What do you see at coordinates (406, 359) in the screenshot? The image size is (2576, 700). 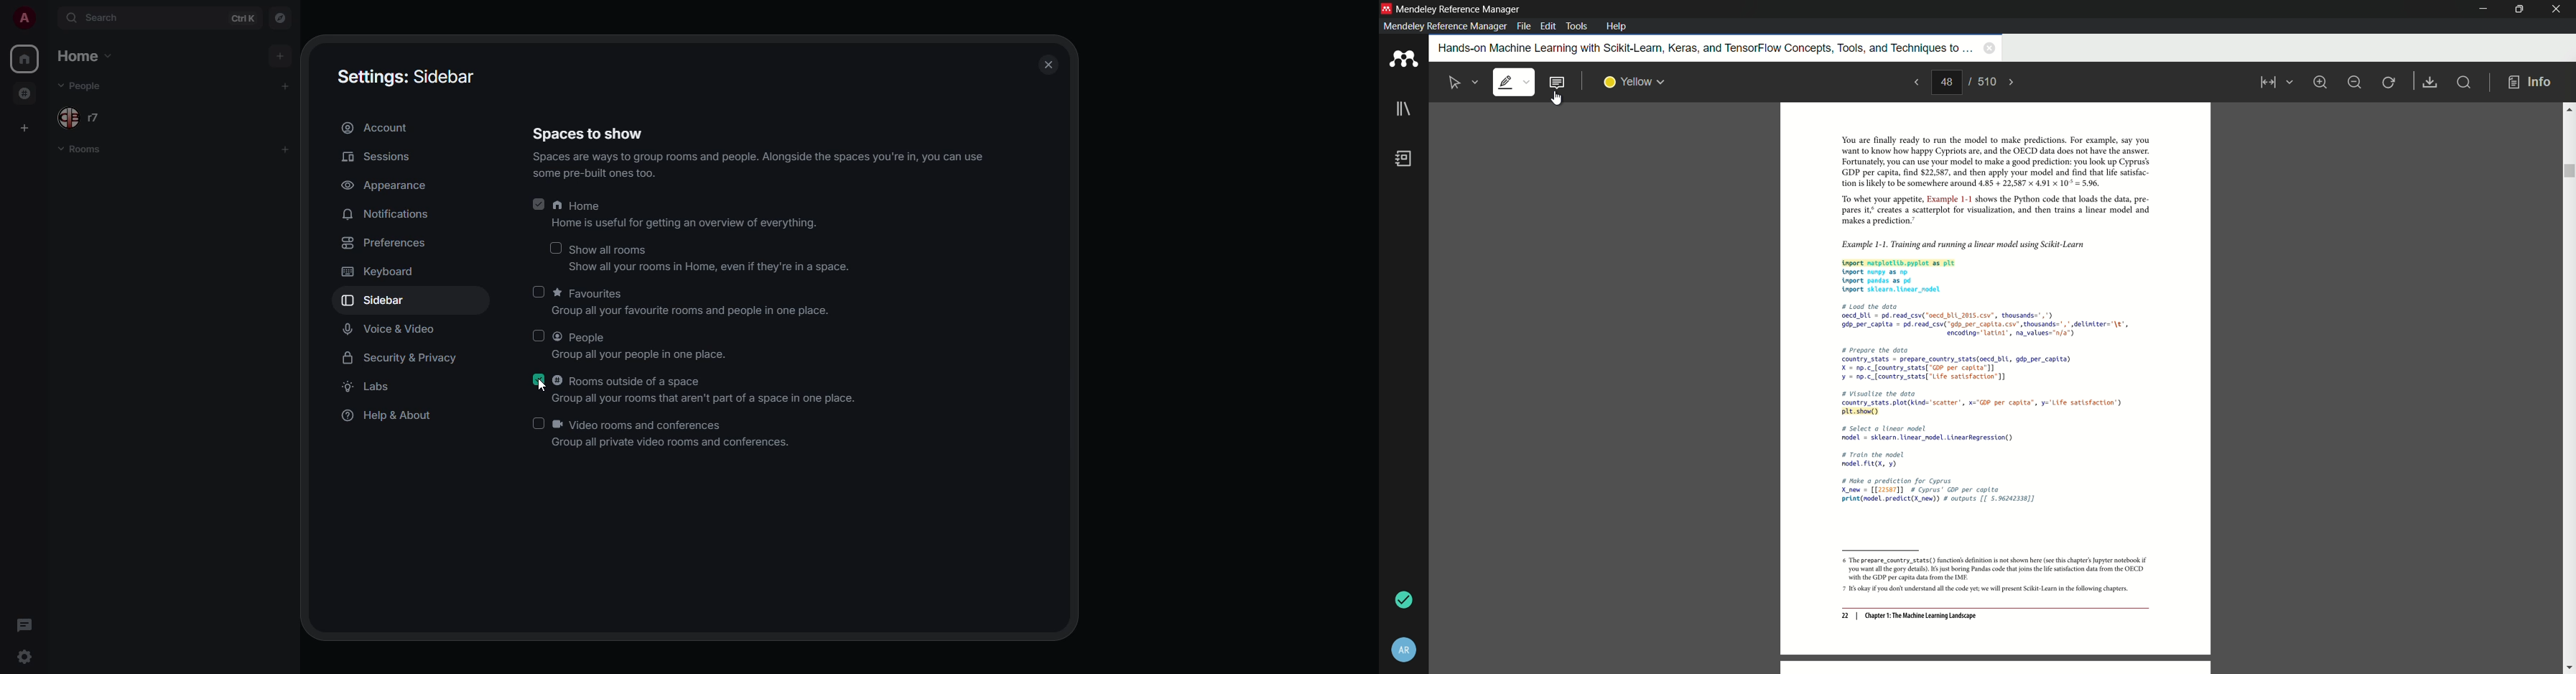 I see `security & privacy` at bounding box center [406, 359].